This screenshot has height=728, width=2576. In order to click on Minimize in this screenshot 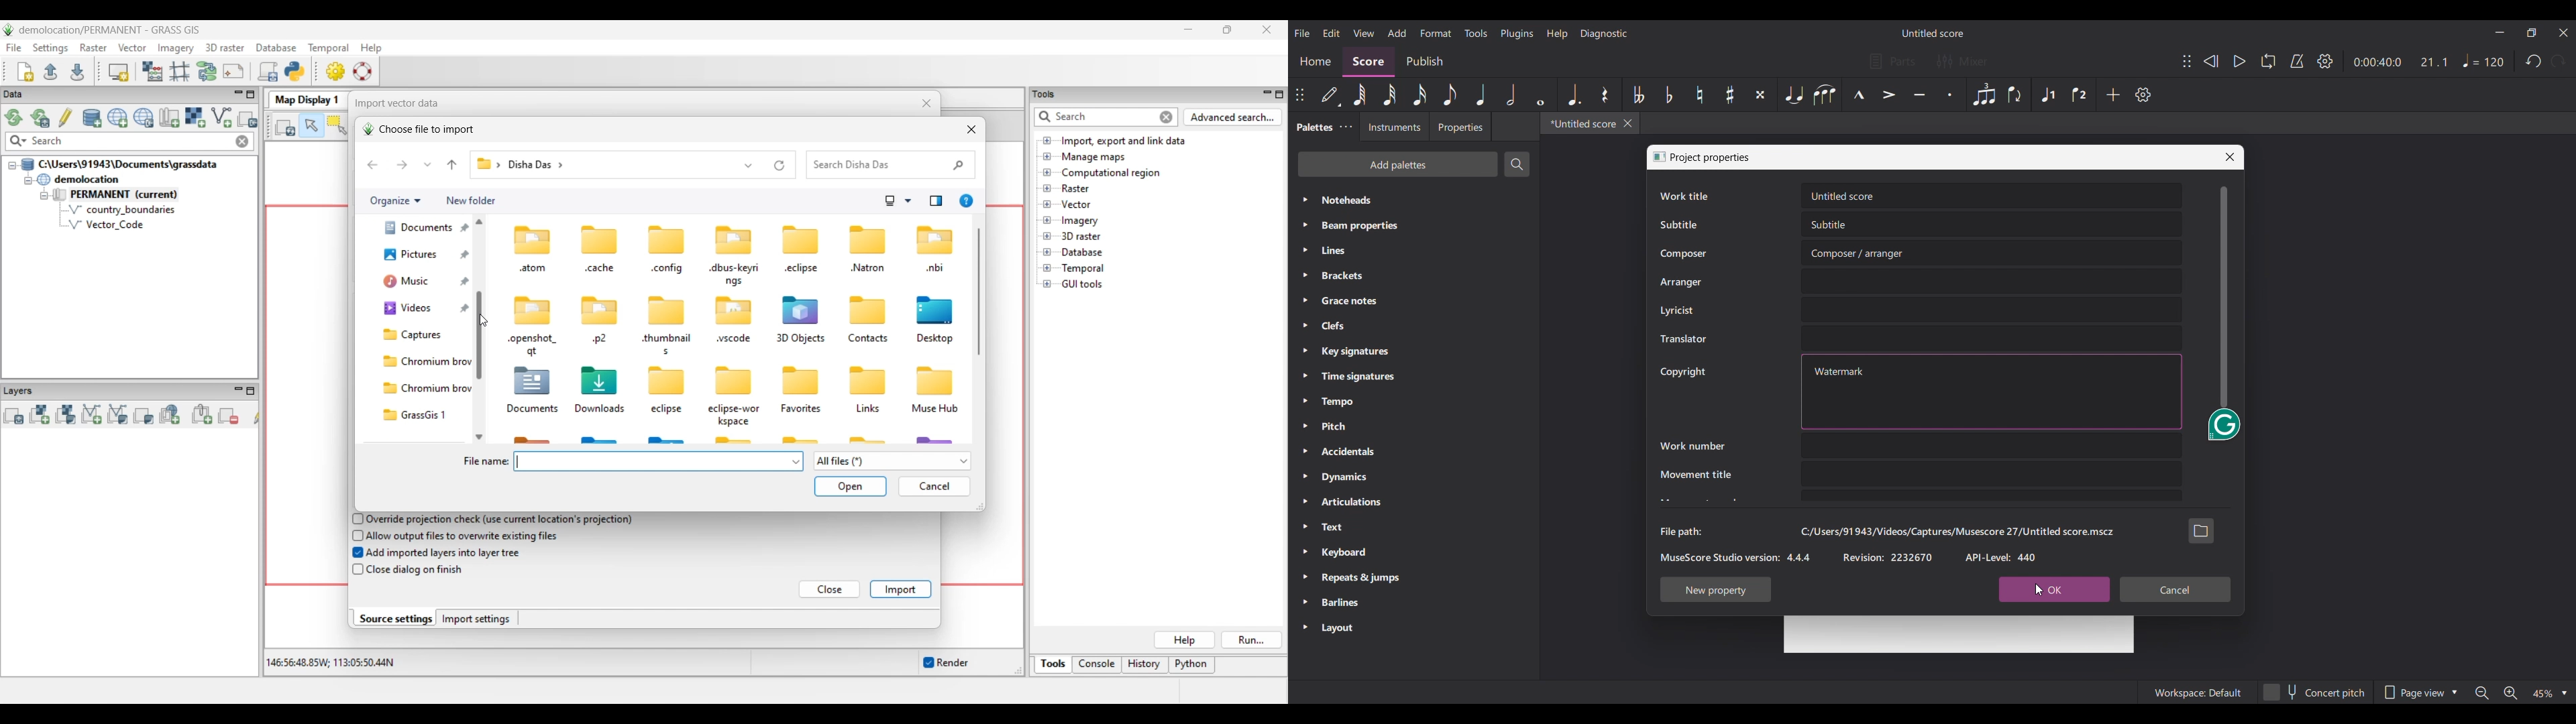, I will do `click(2500, 32)`.